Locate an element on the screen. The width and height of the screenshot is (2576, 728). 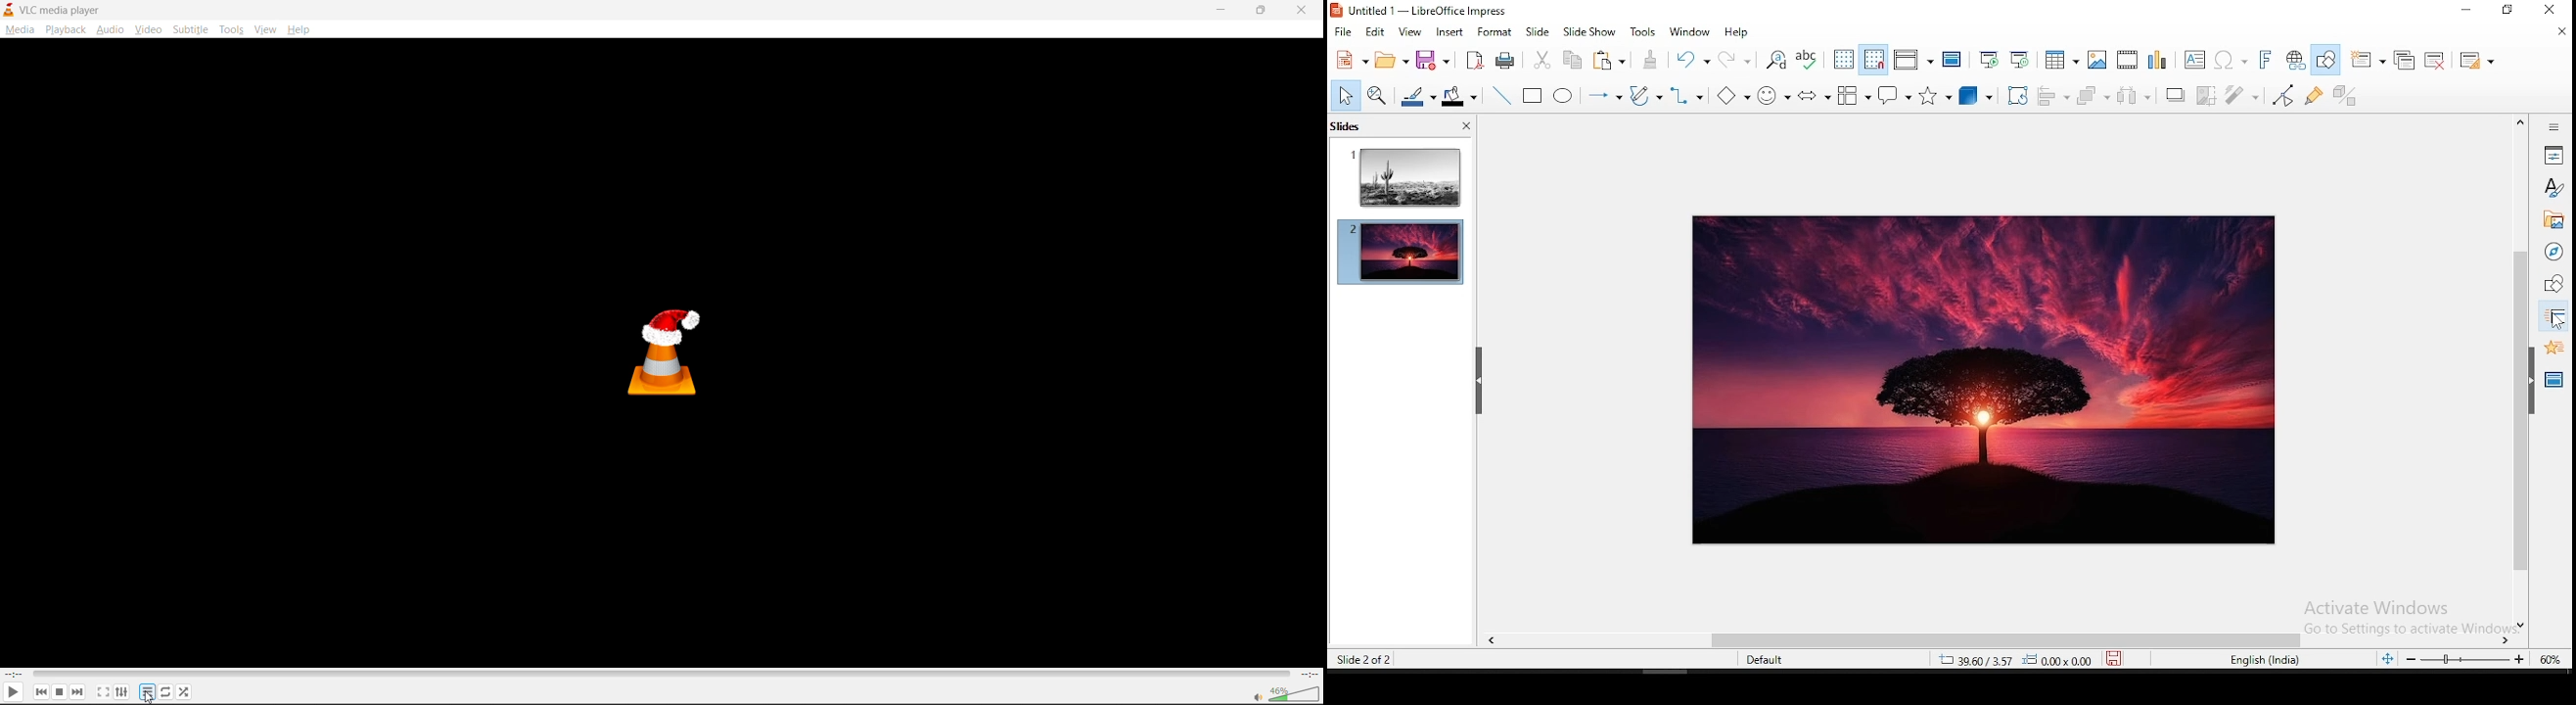
file is located at coordinates (1343, 30).